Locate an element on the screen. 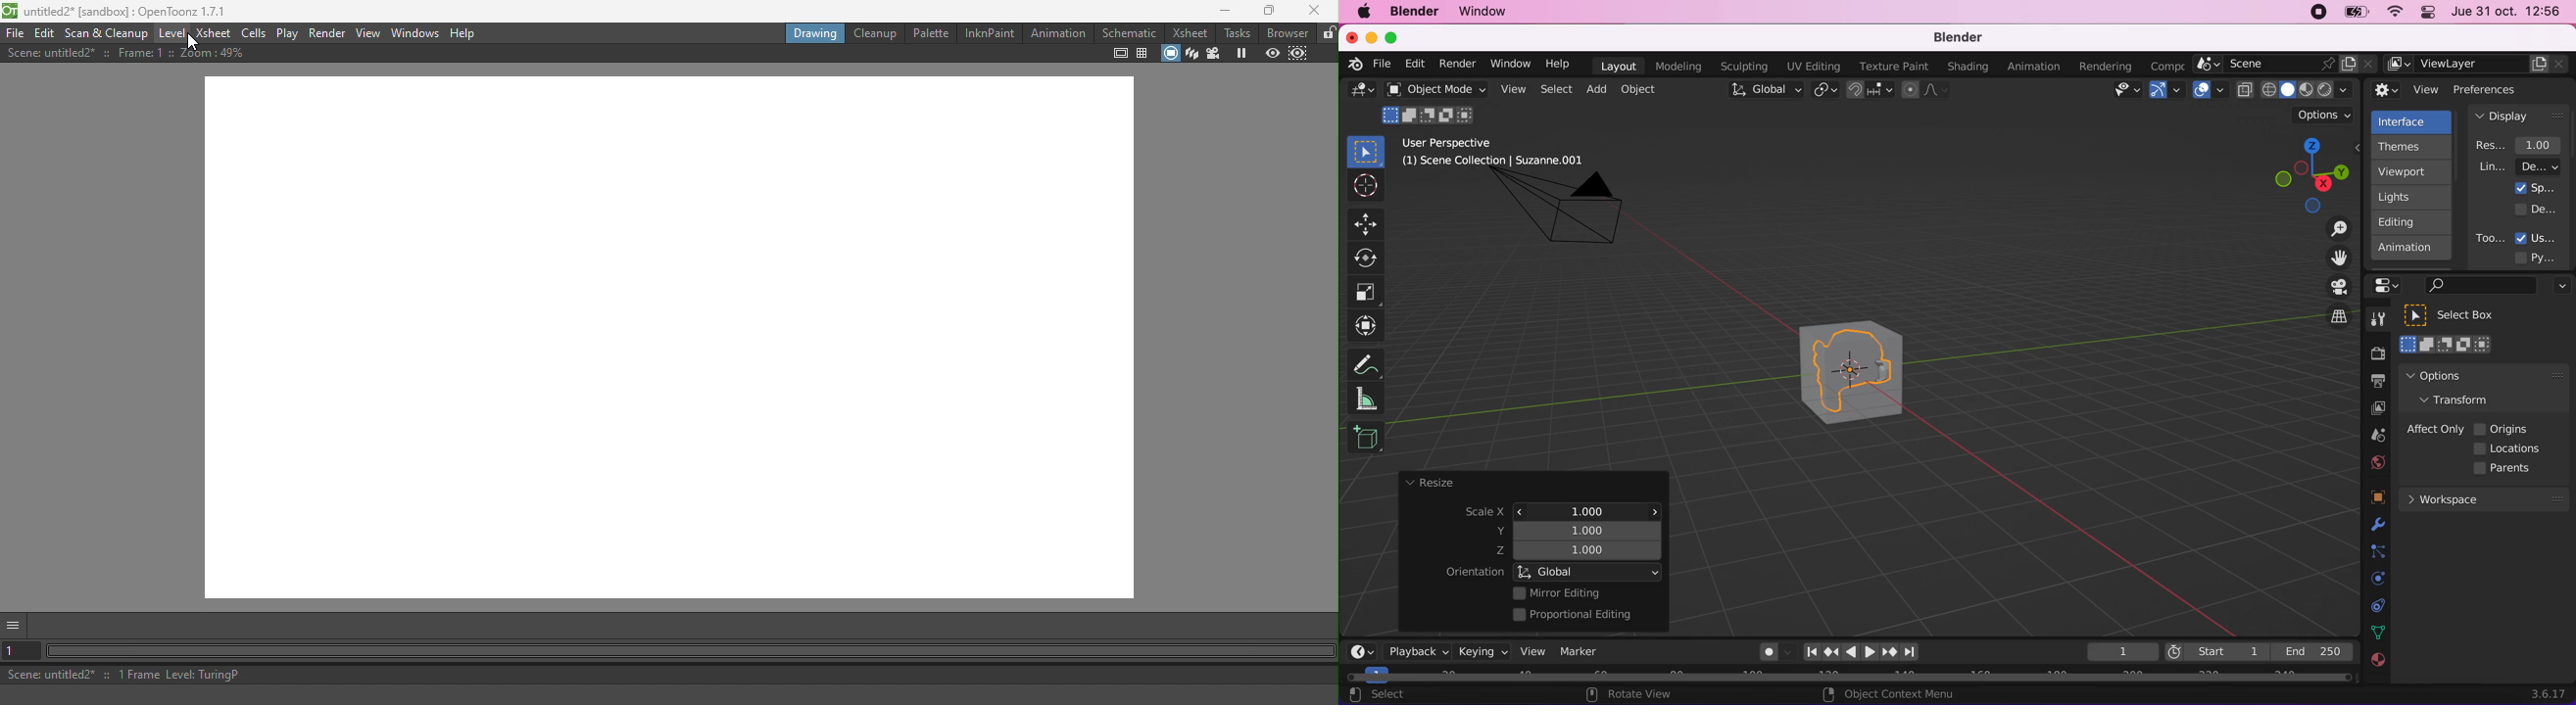  mac logo is located at coordinates (1363, 13).